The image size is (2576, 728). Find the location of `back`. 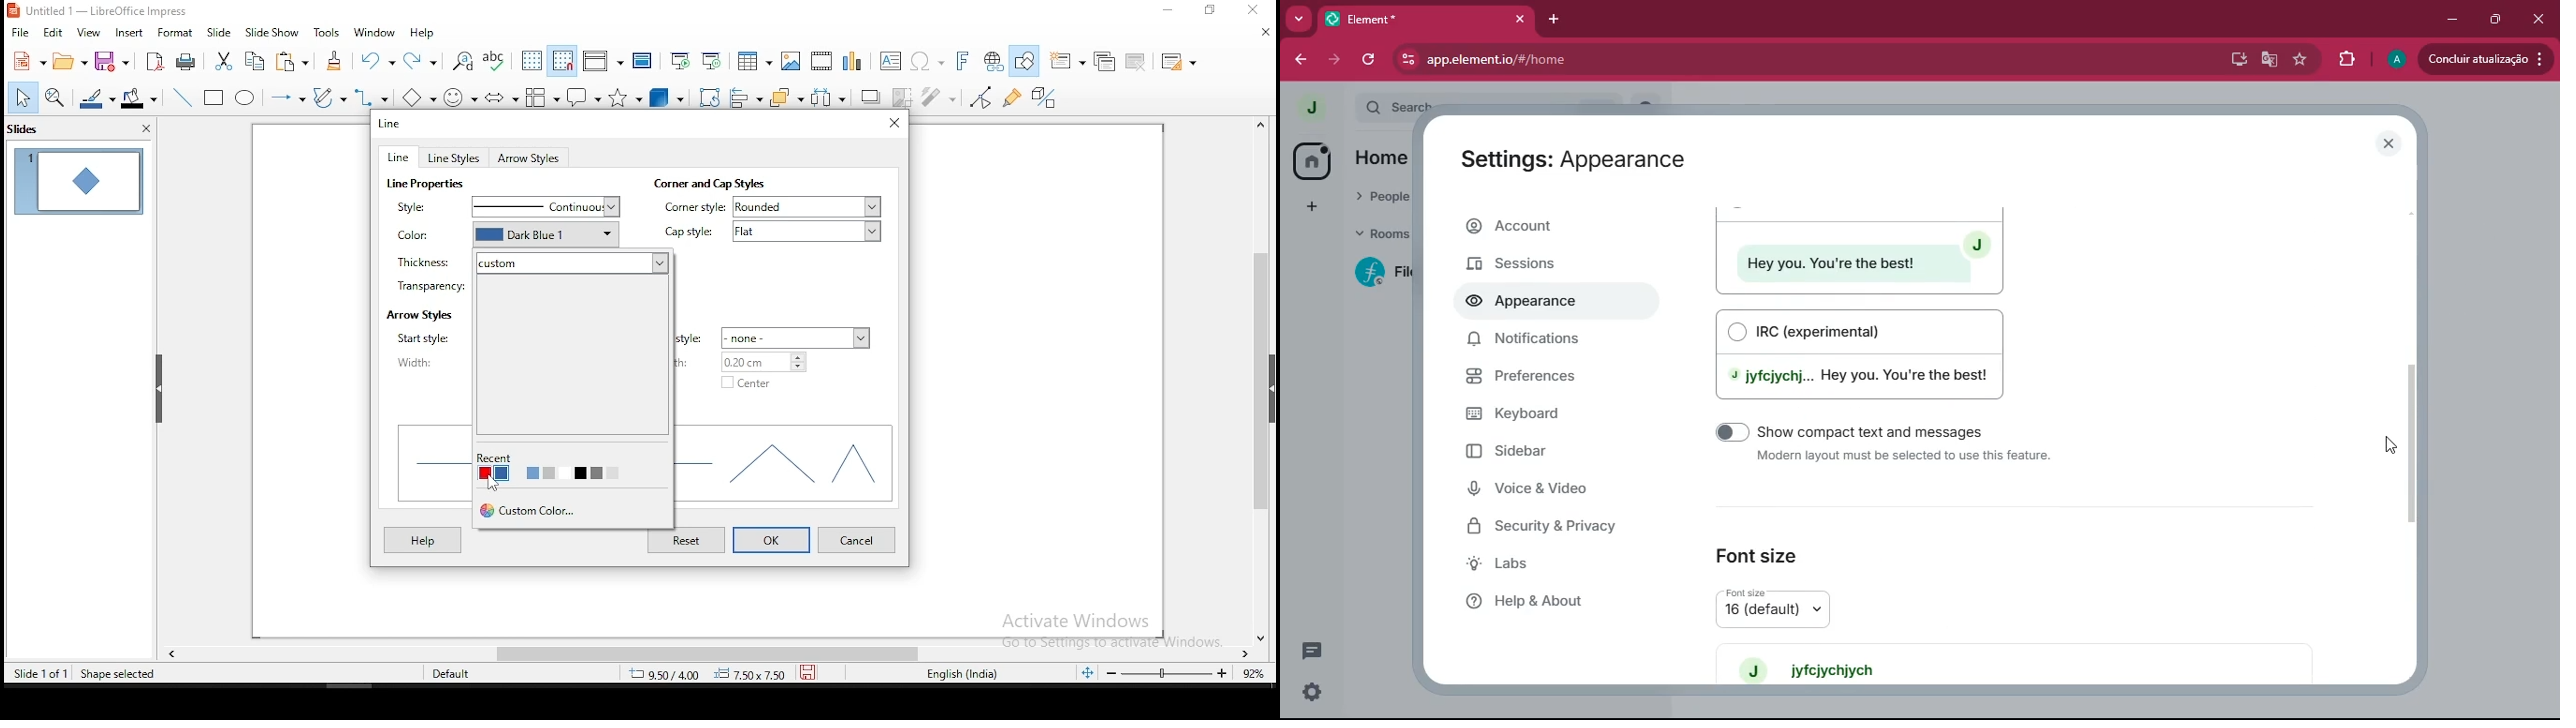

back is located at coordinates (1302, 61).